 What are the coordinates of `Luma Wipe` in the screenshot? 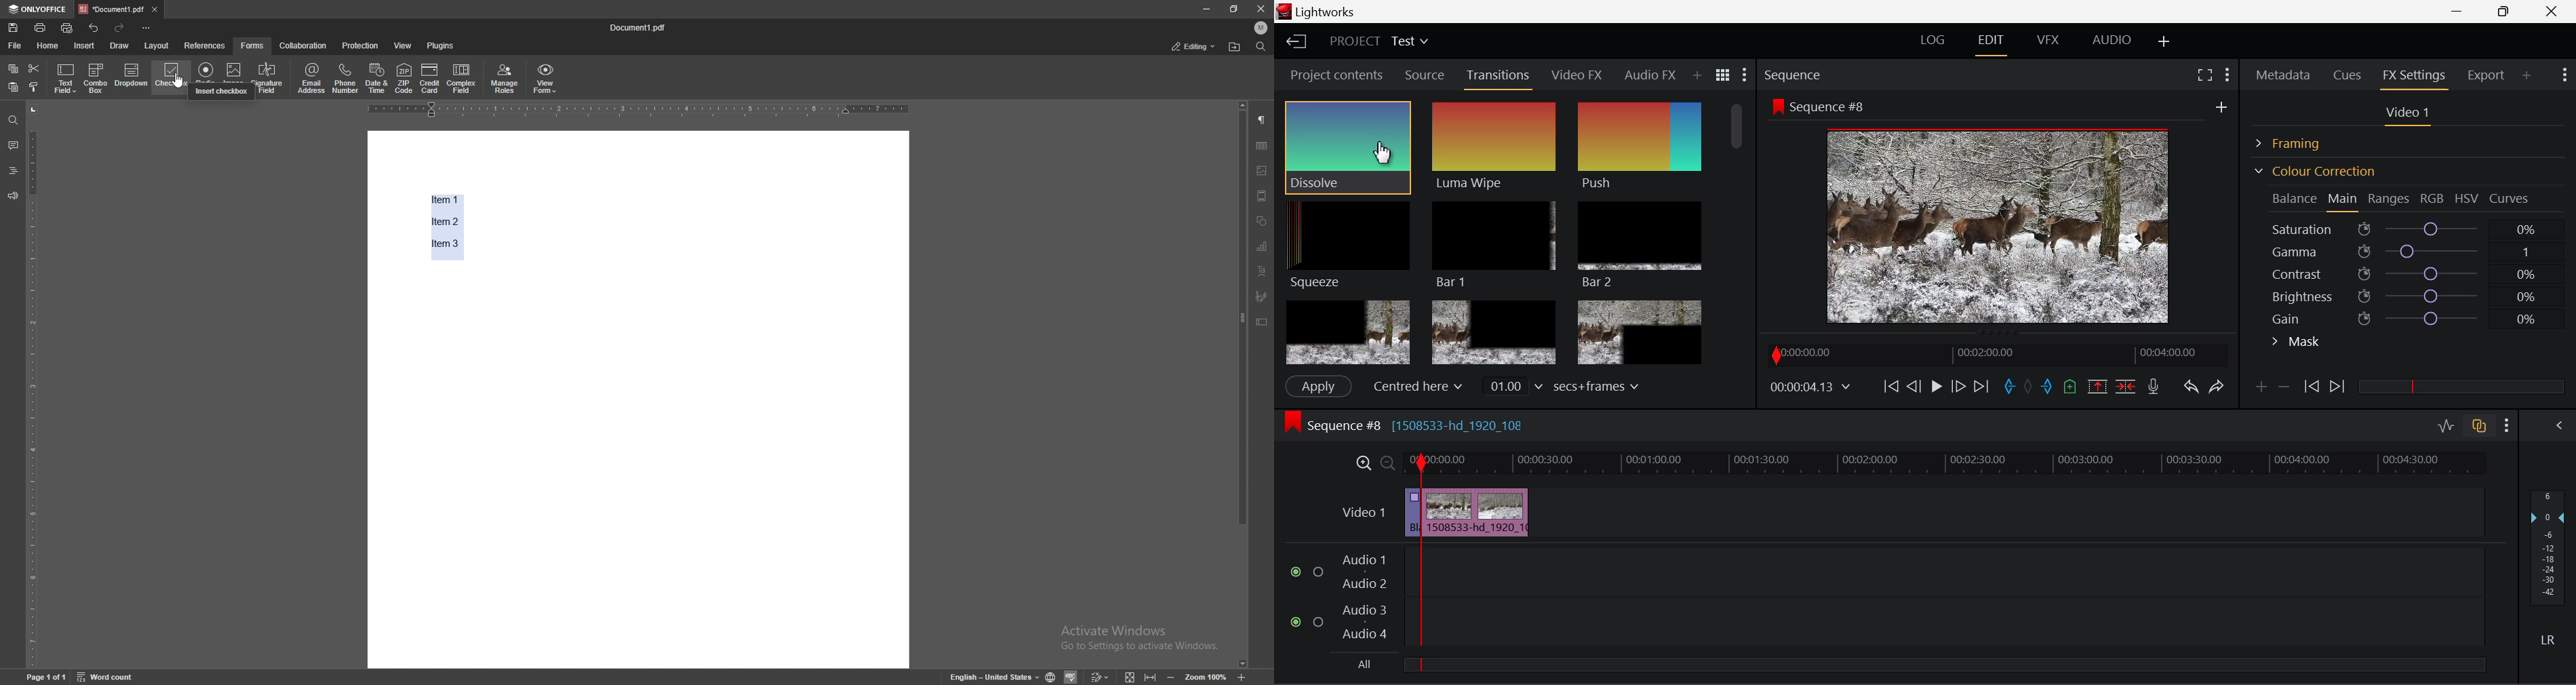 It's located at (1490, 146).